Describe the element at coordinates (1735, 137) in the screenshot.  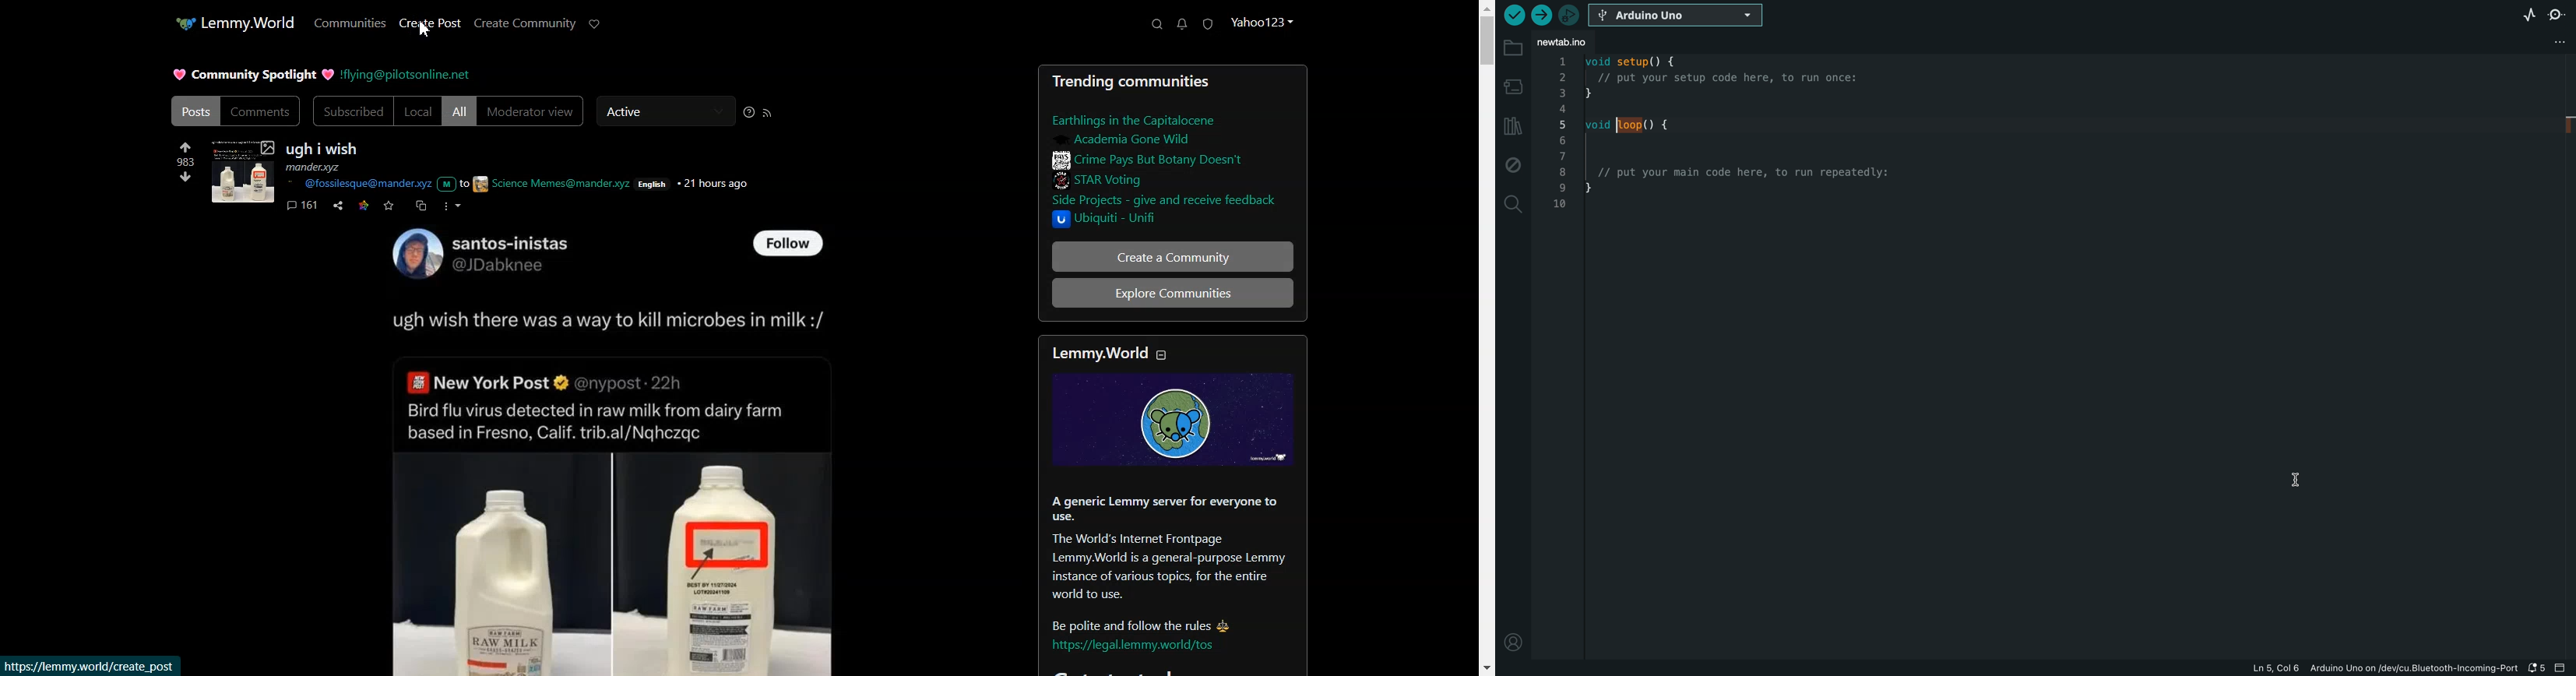
I see `code` at that location.